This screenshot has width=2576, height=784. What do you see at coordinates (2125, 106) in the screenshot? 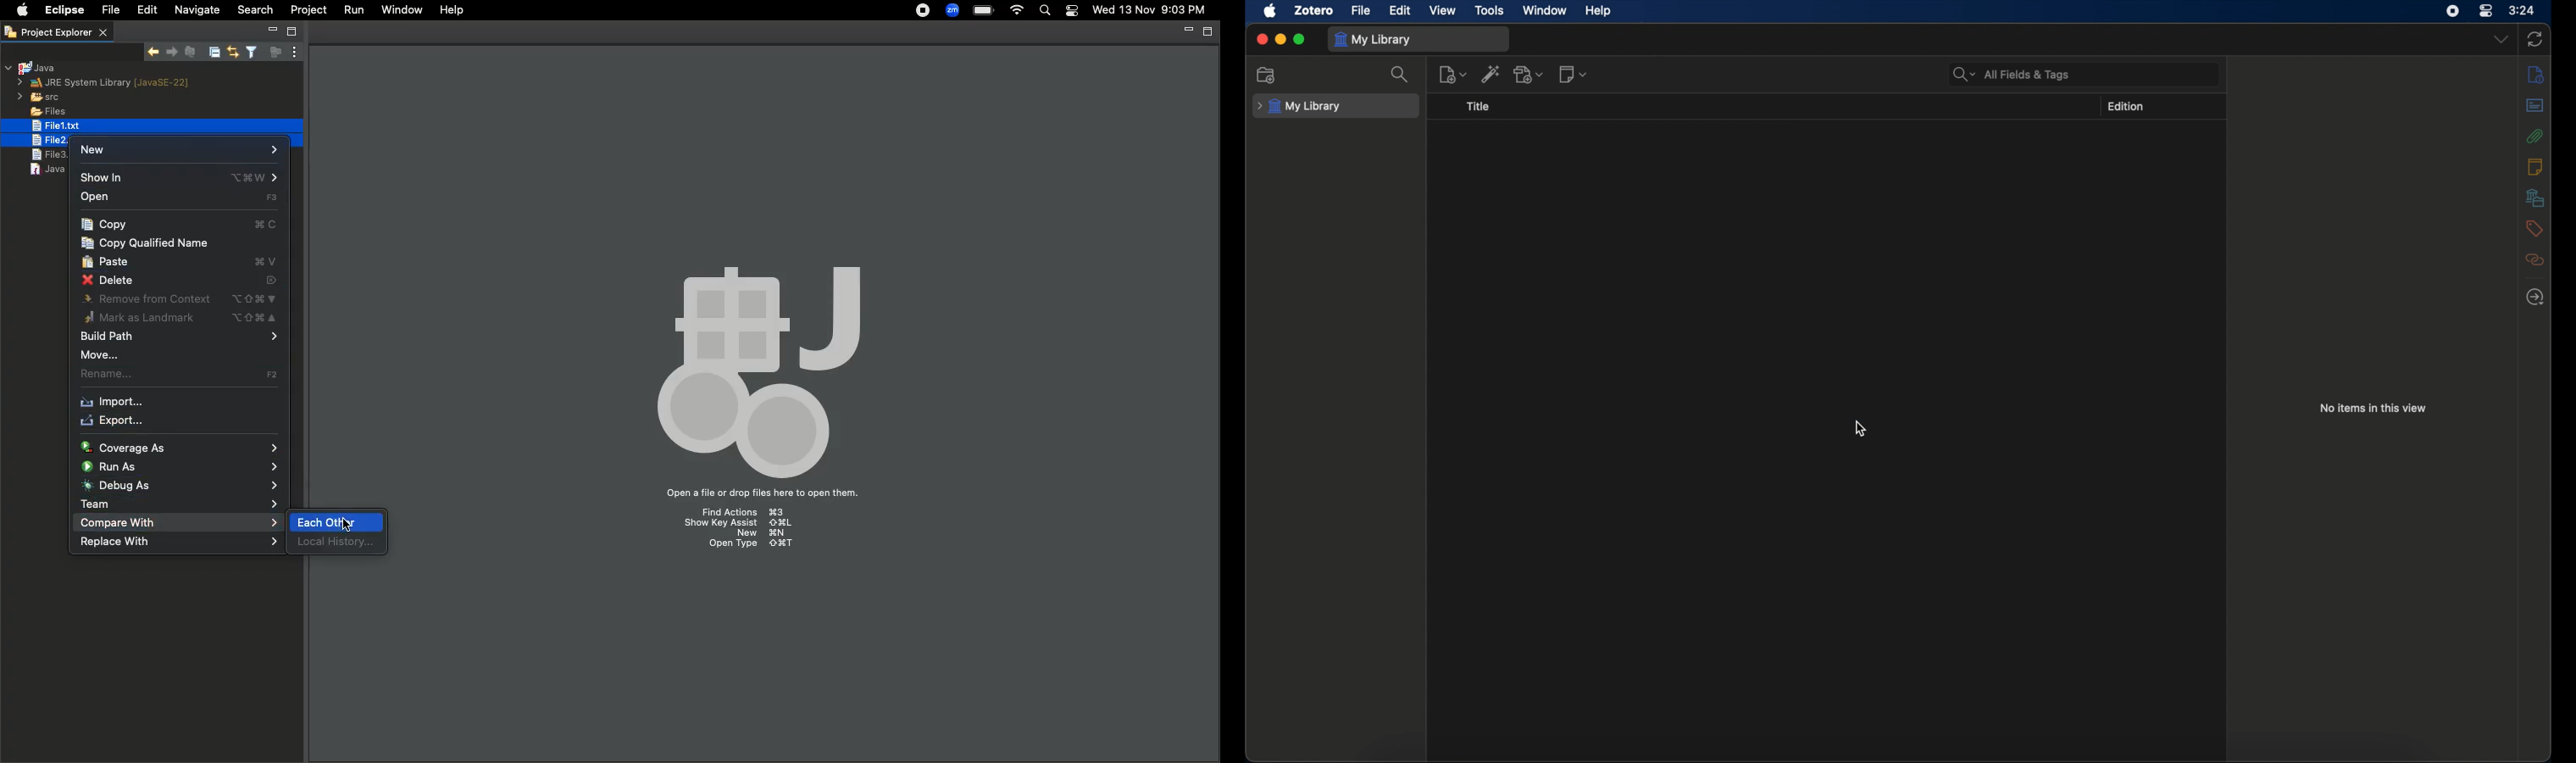
I see `edition` at bounding box center [2125, 106].